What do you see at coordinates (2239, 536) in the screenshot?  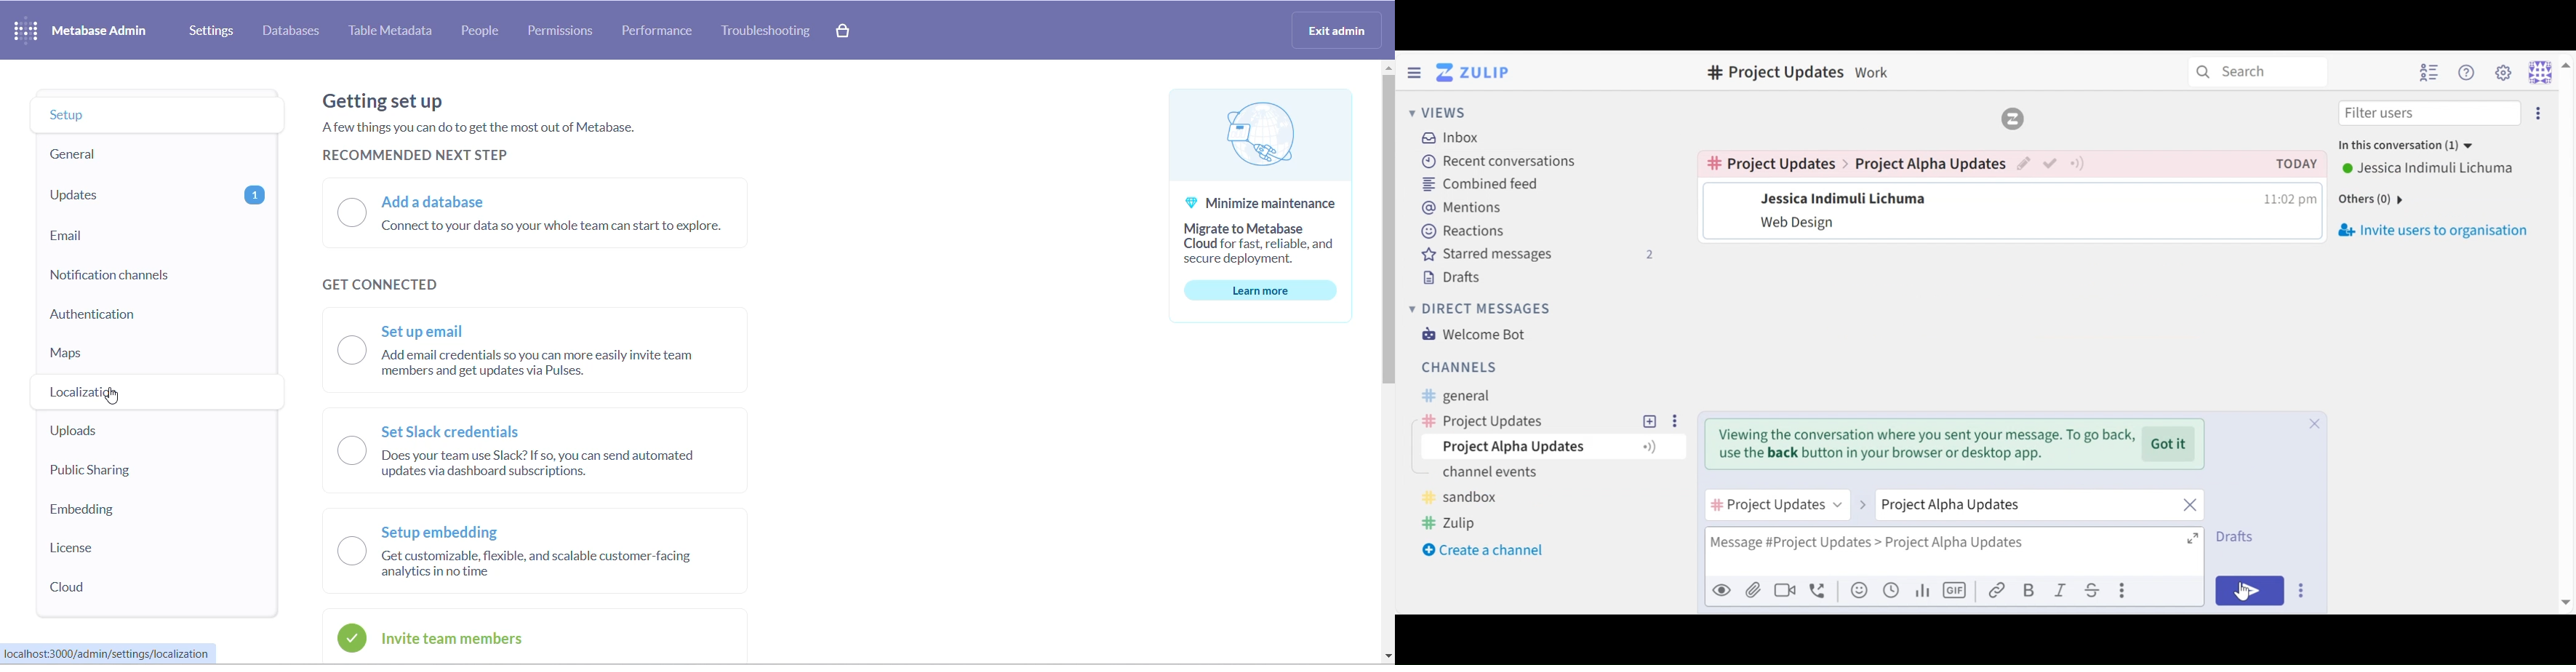 I see `Drafts` at bounding box center [2239, 536].